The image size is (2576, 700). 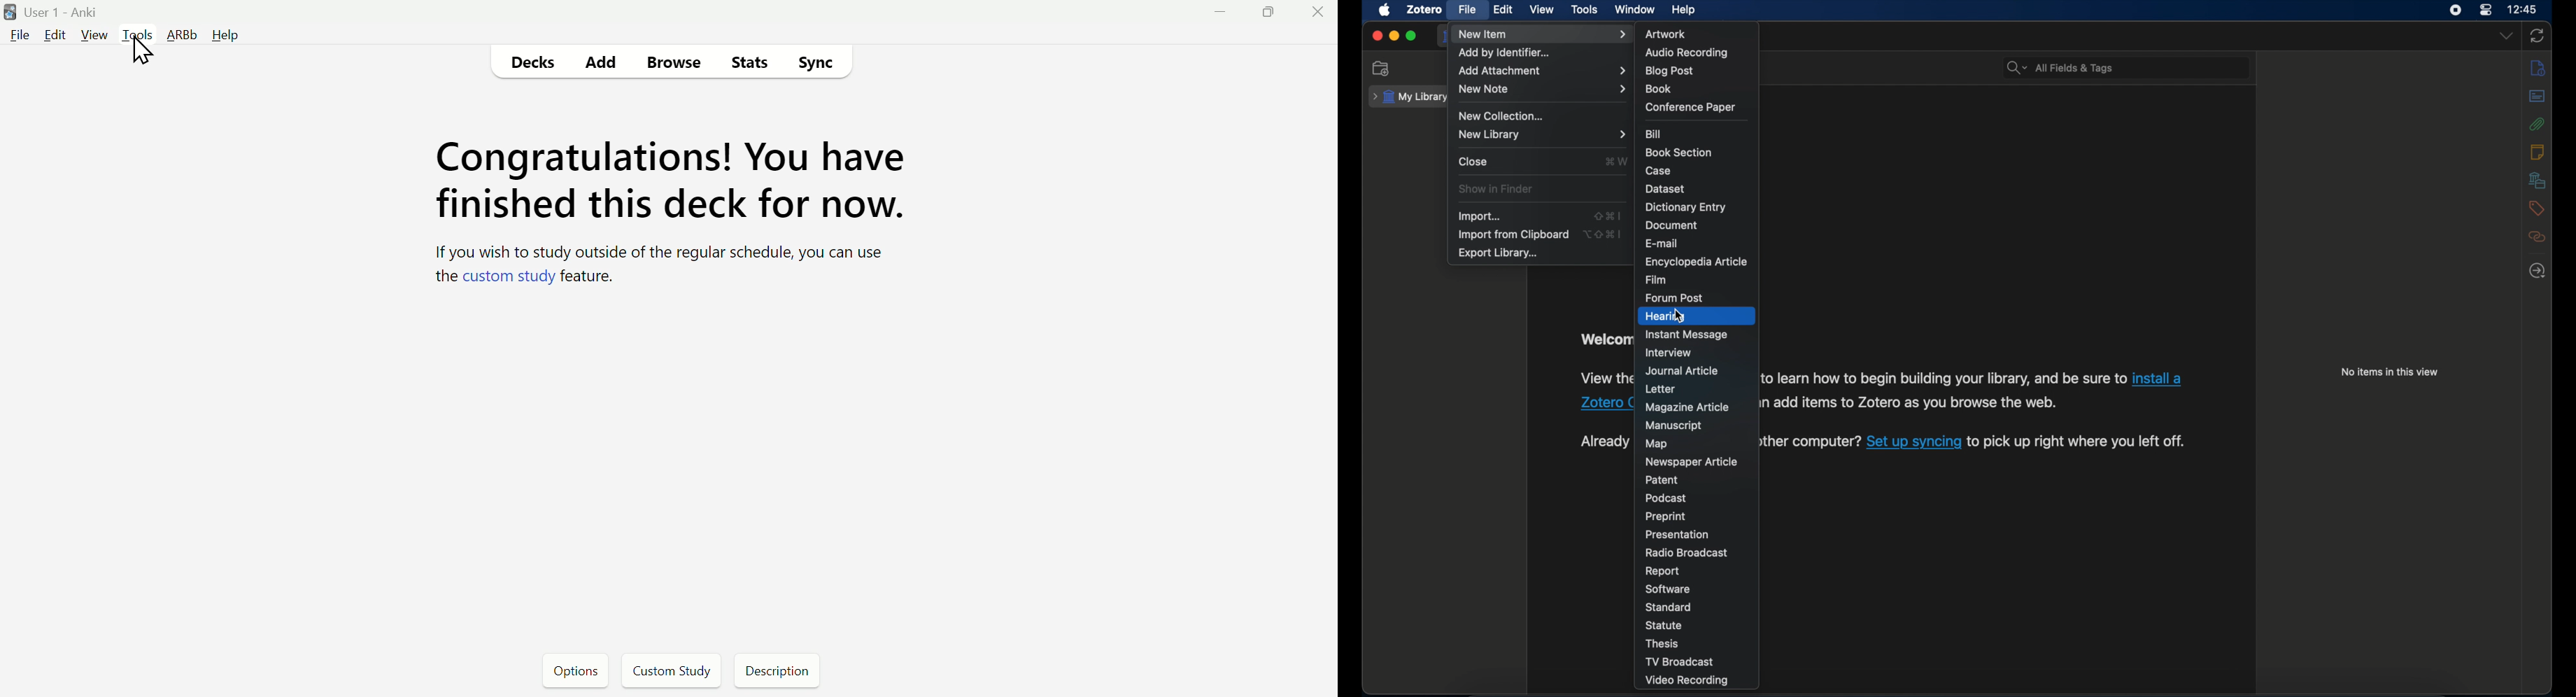 I want to click on libraries, so click(x=2538, y=180).